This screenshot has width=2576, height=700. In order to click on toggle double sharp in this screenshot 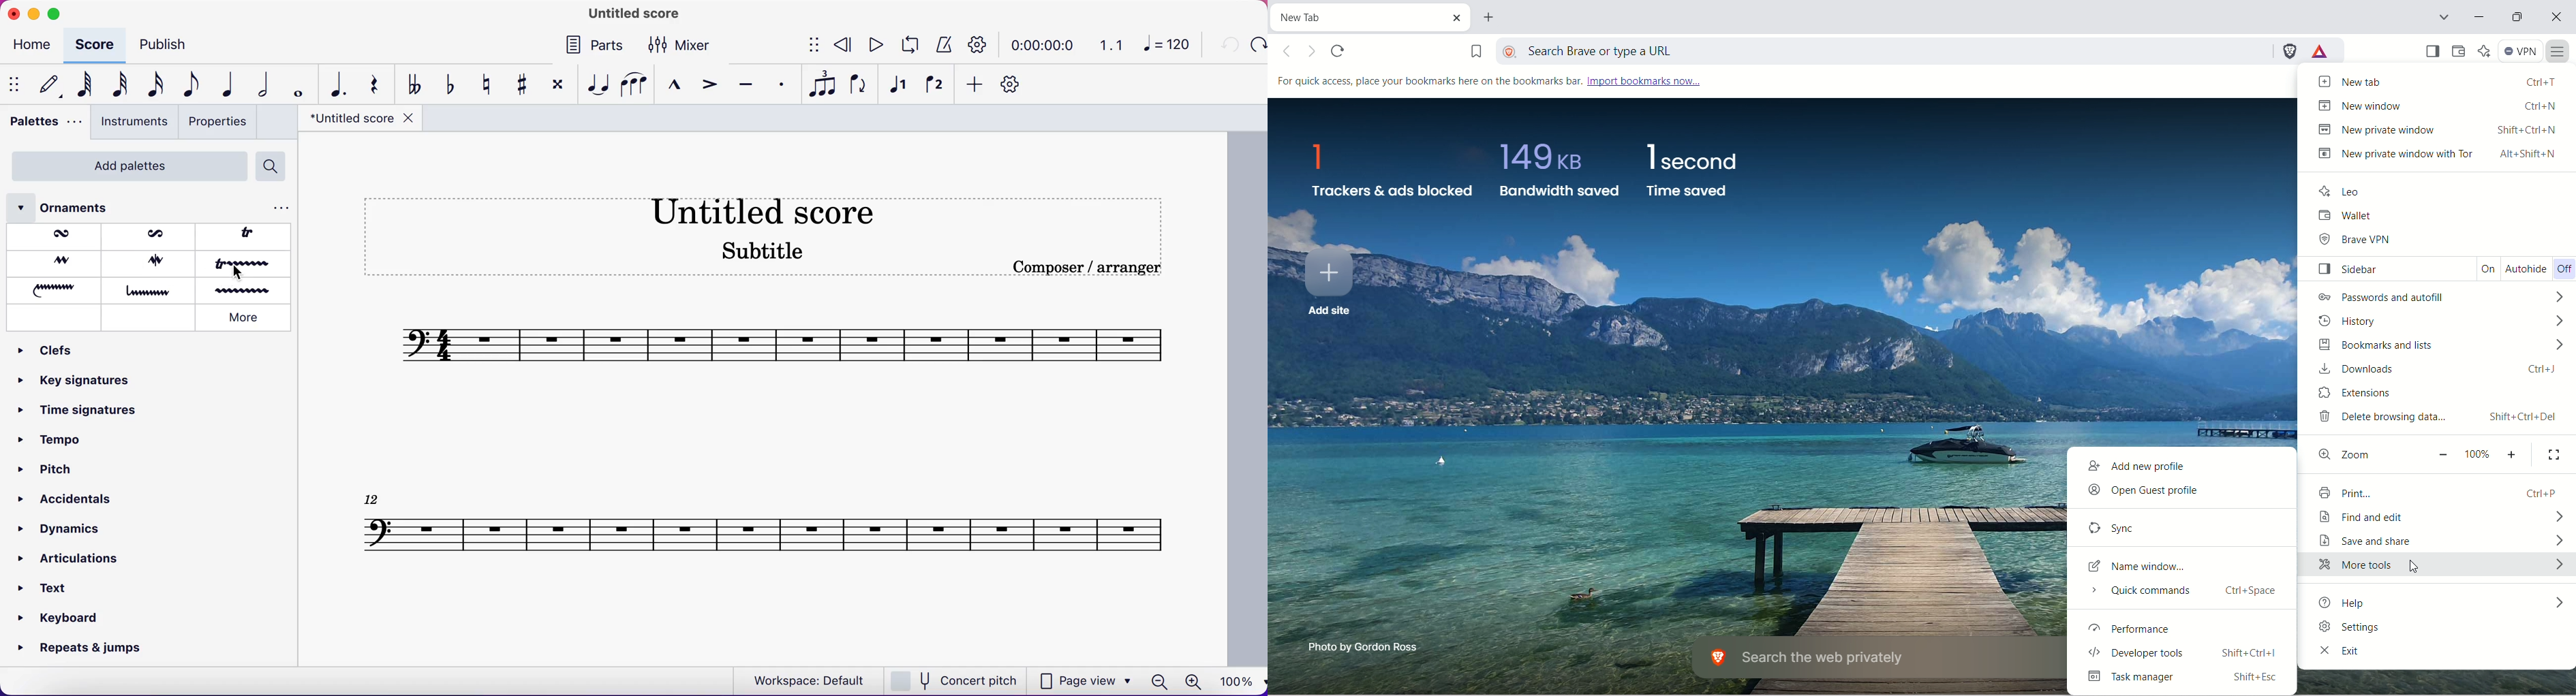, I will do `click(556, 87)`.